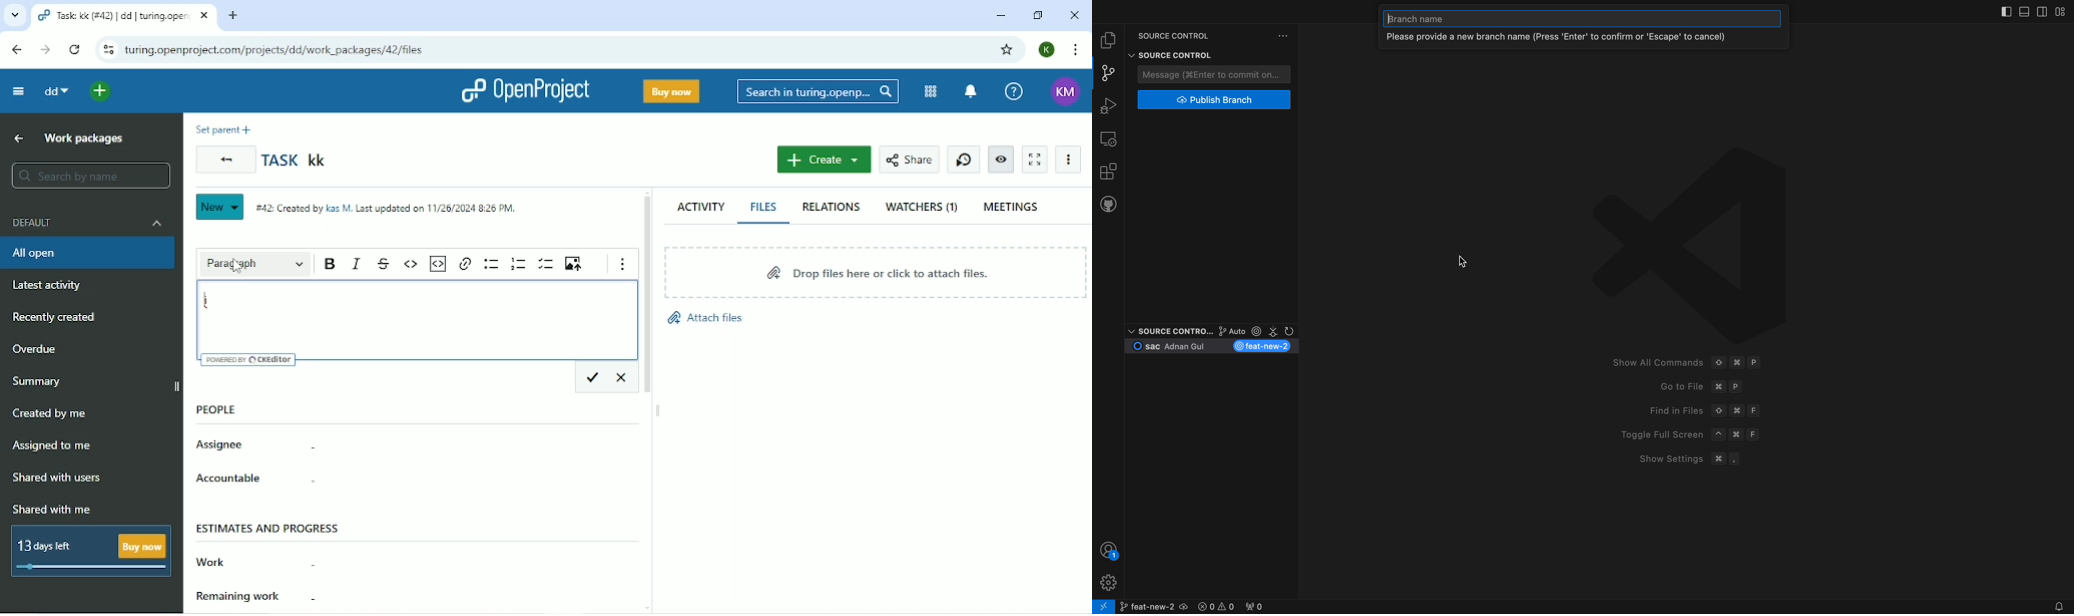 The image size is (2100, 616). What do you see at coordinates (90, 175) in the screenshot?
I see `Search by name` at bounding box center [90, 175].